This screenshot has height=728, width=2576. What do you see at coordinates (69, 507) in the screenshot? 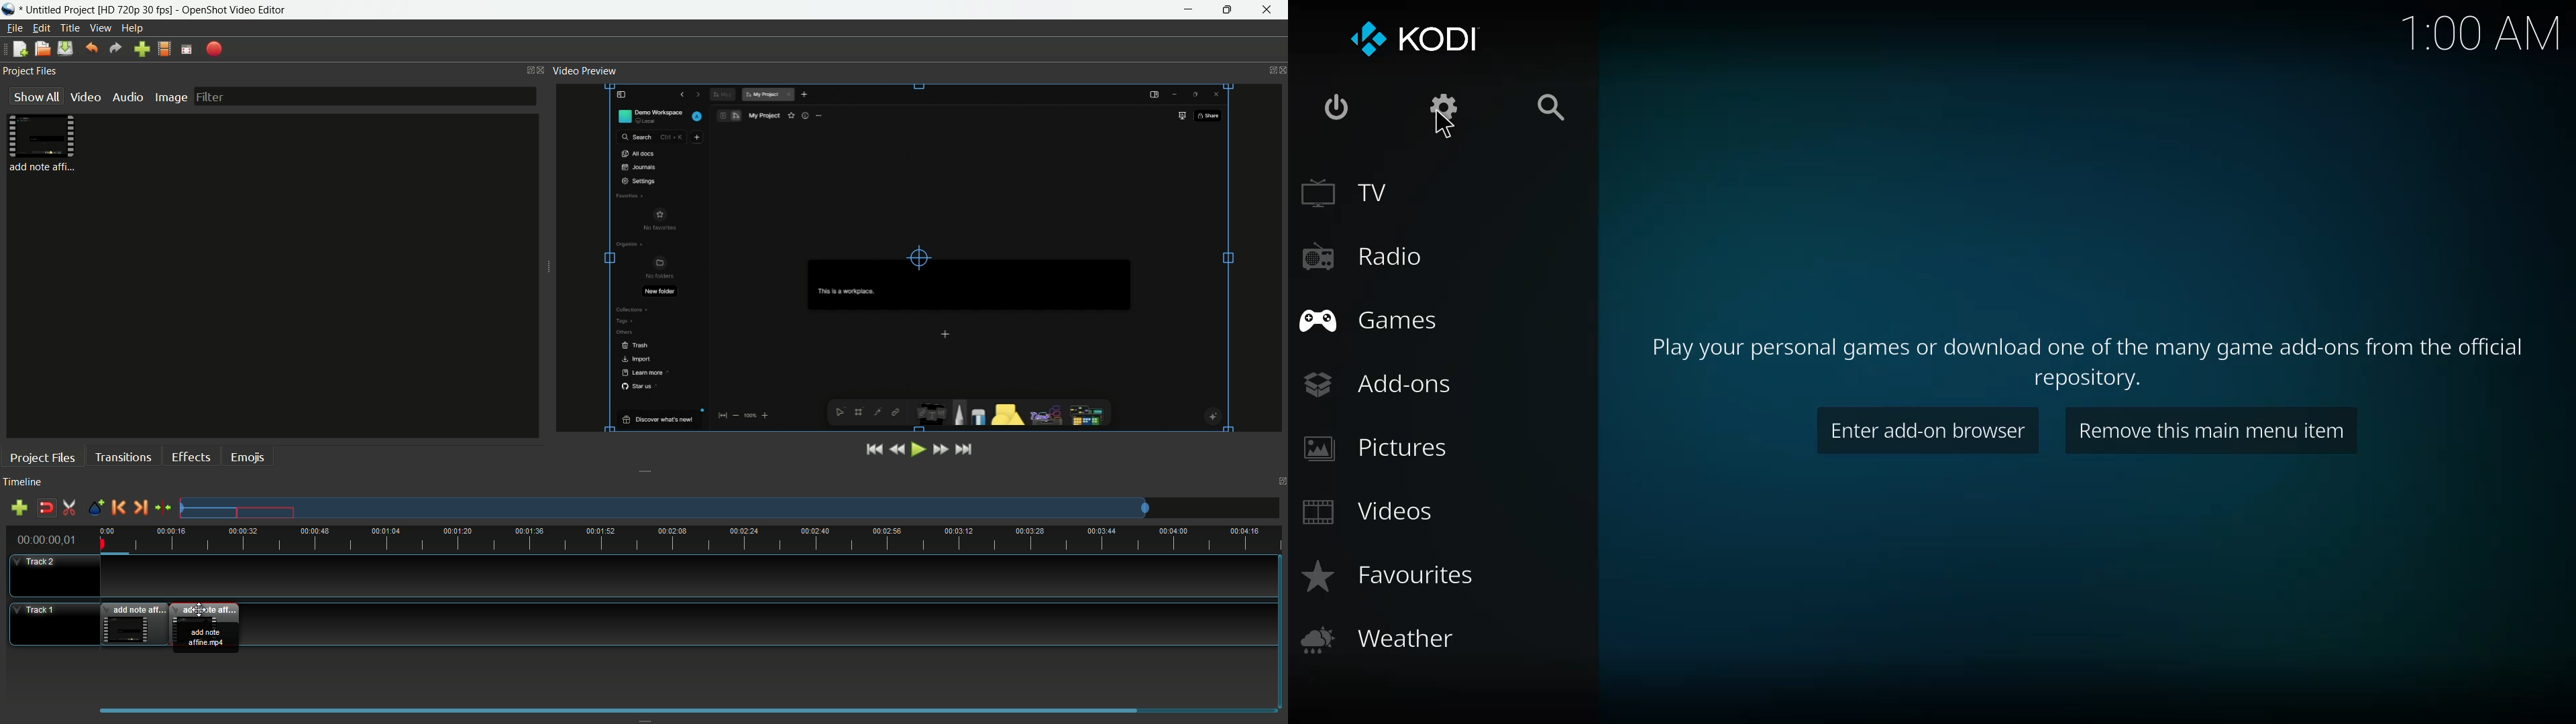
I see `enable razor` at bounding box center [69, 507].